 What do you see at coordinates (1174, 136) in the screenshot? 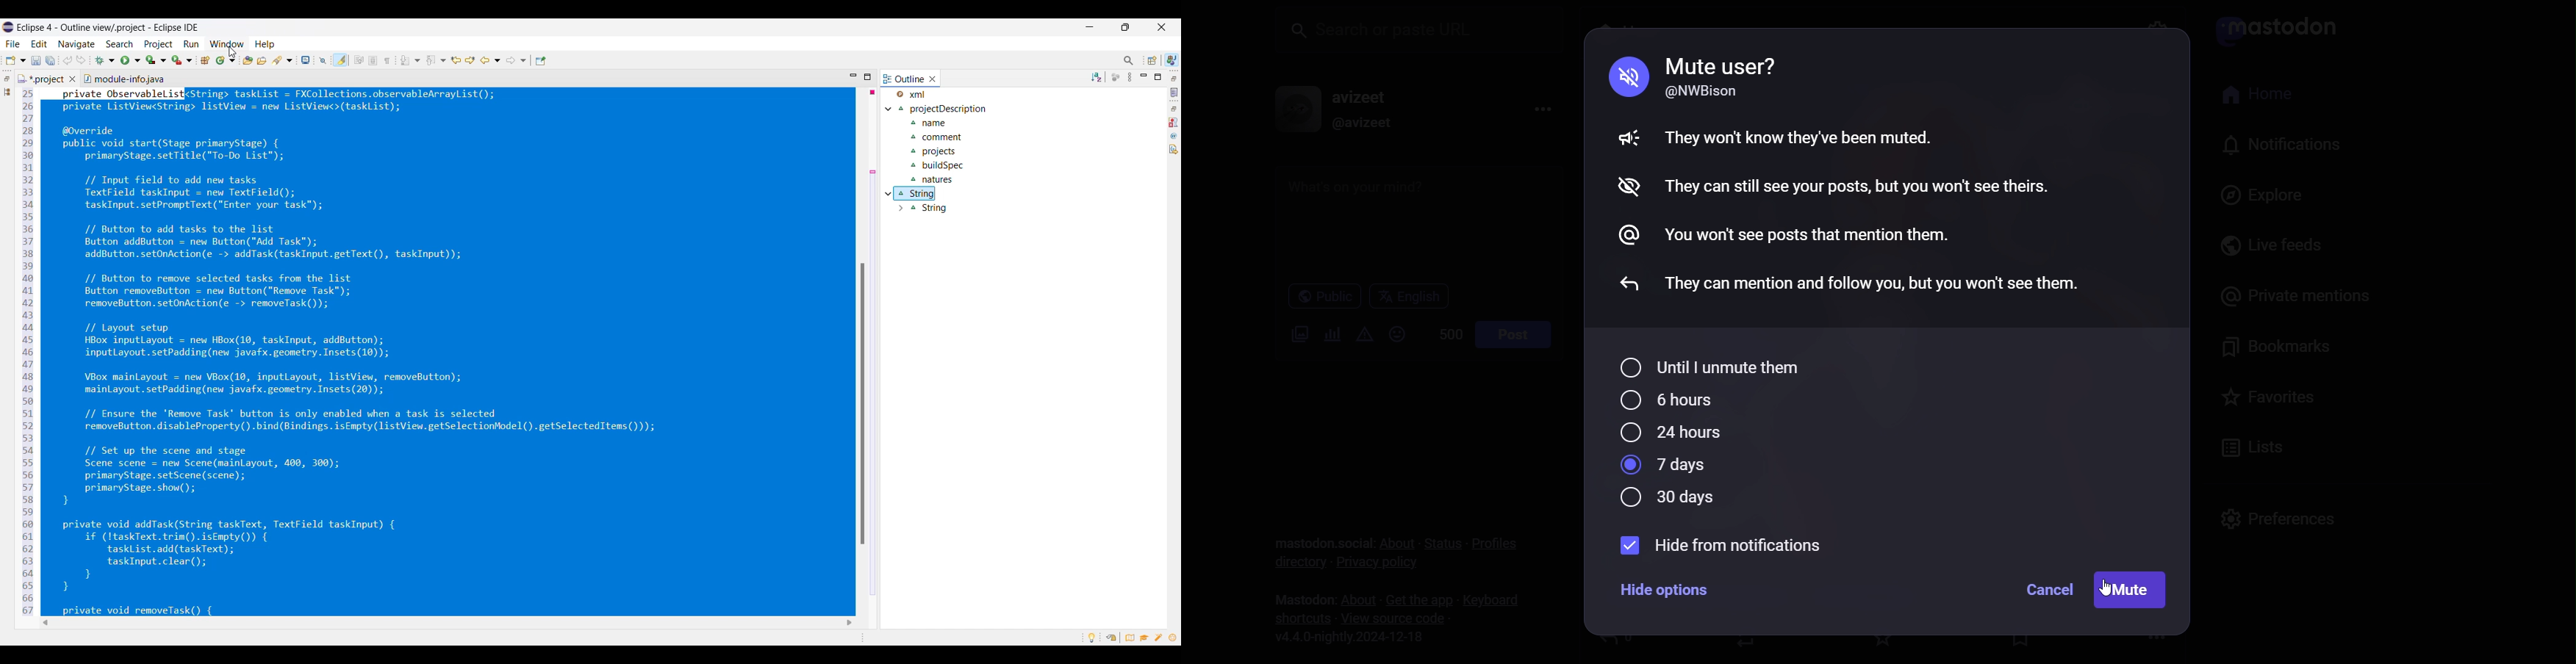
I see `Javadoc` at bounding box center [1174, 136].